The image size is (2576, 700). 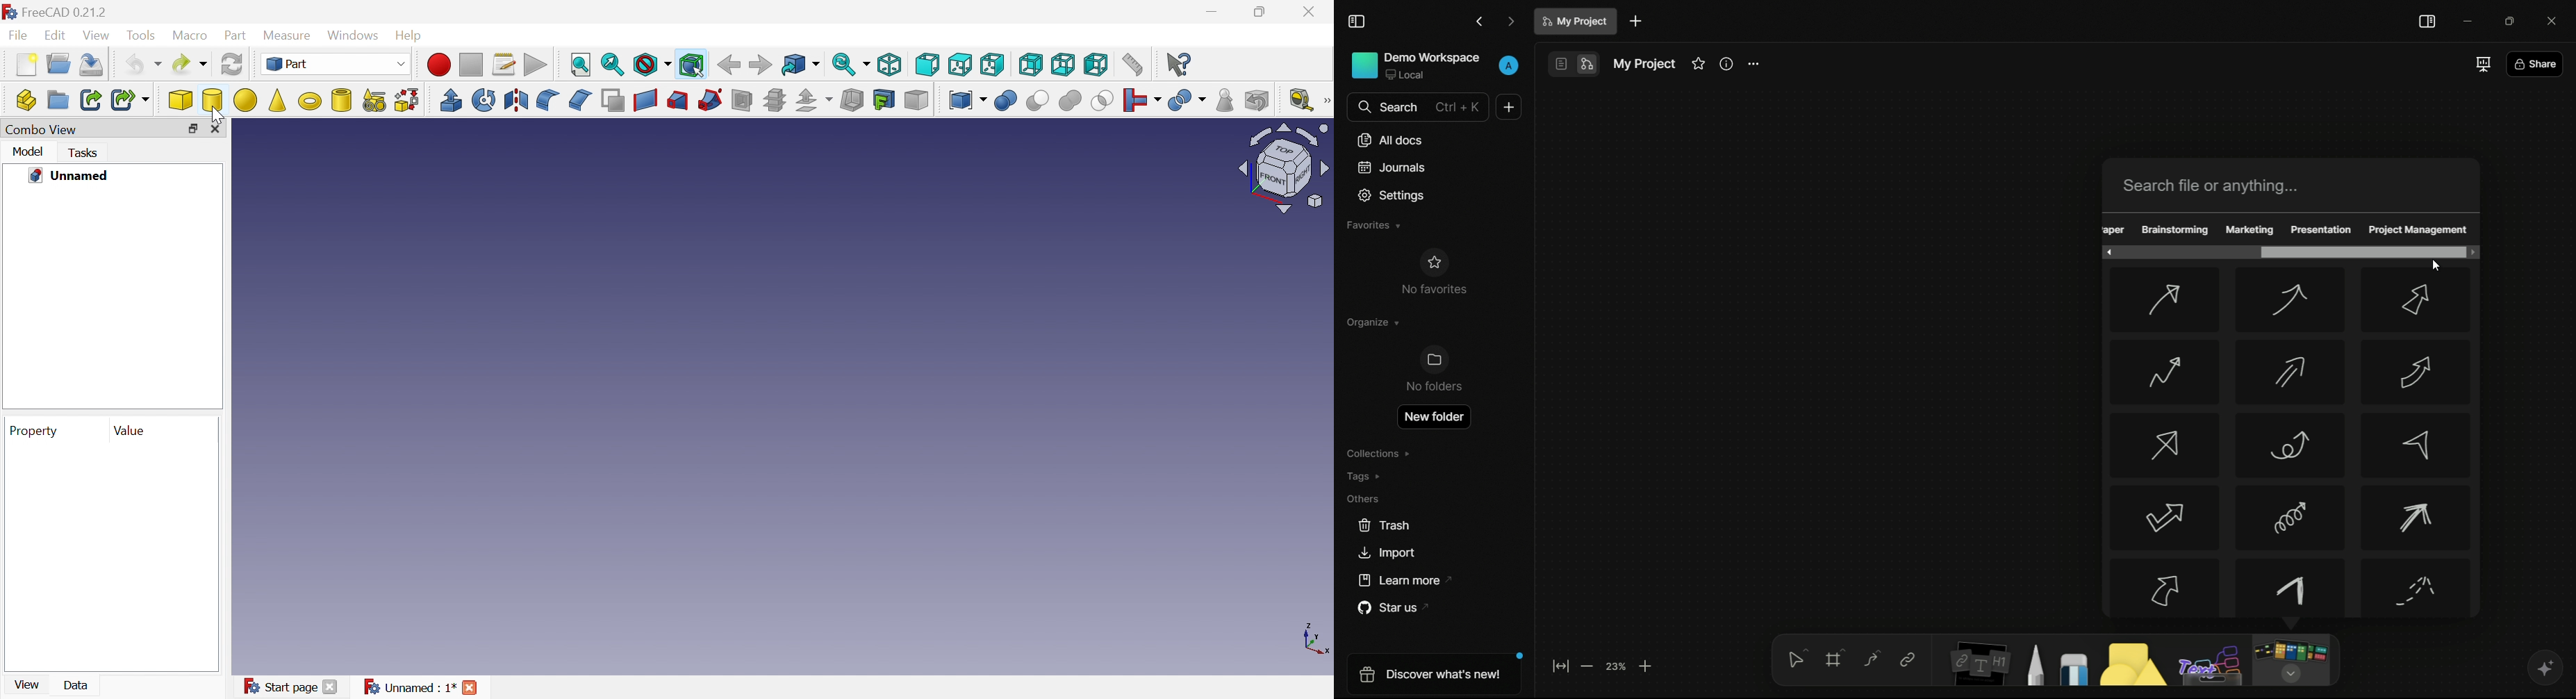 What do you see at coordinates (19, 36) in the screenshot?
I see `File` at bounding box center [19, 36].